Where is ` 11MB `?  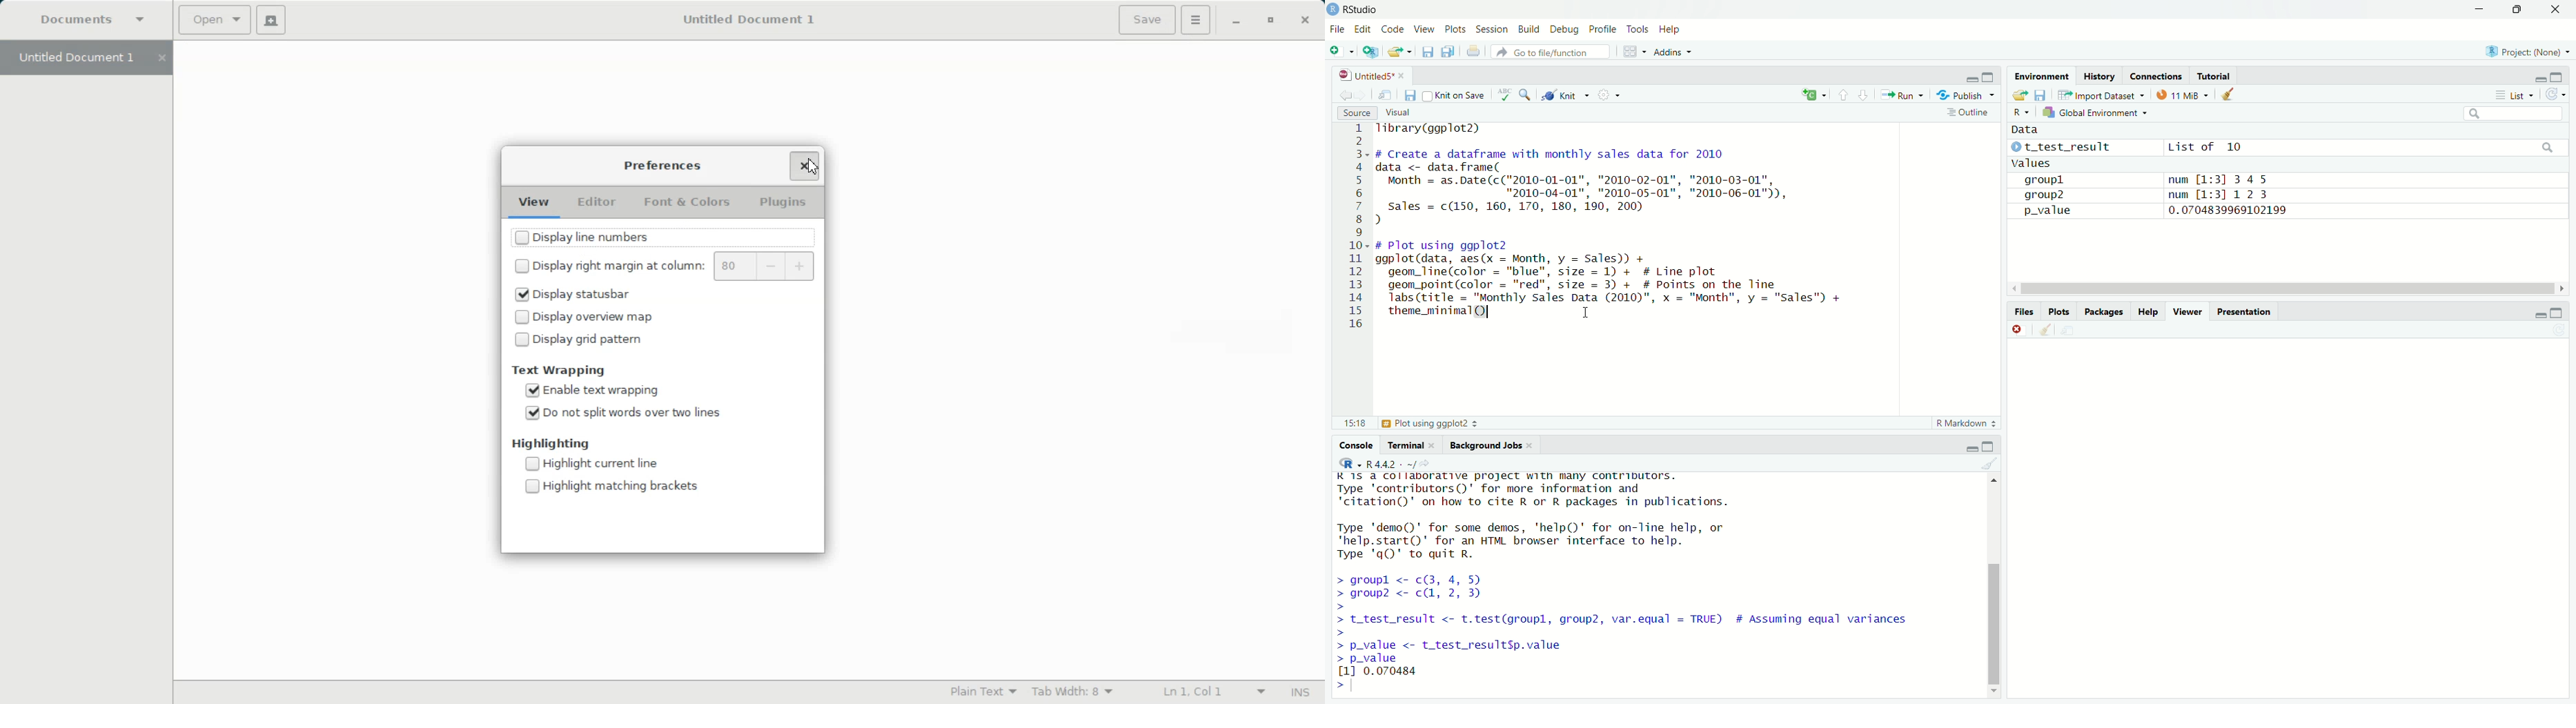  11MB  is located at coordinates (2183, 95).